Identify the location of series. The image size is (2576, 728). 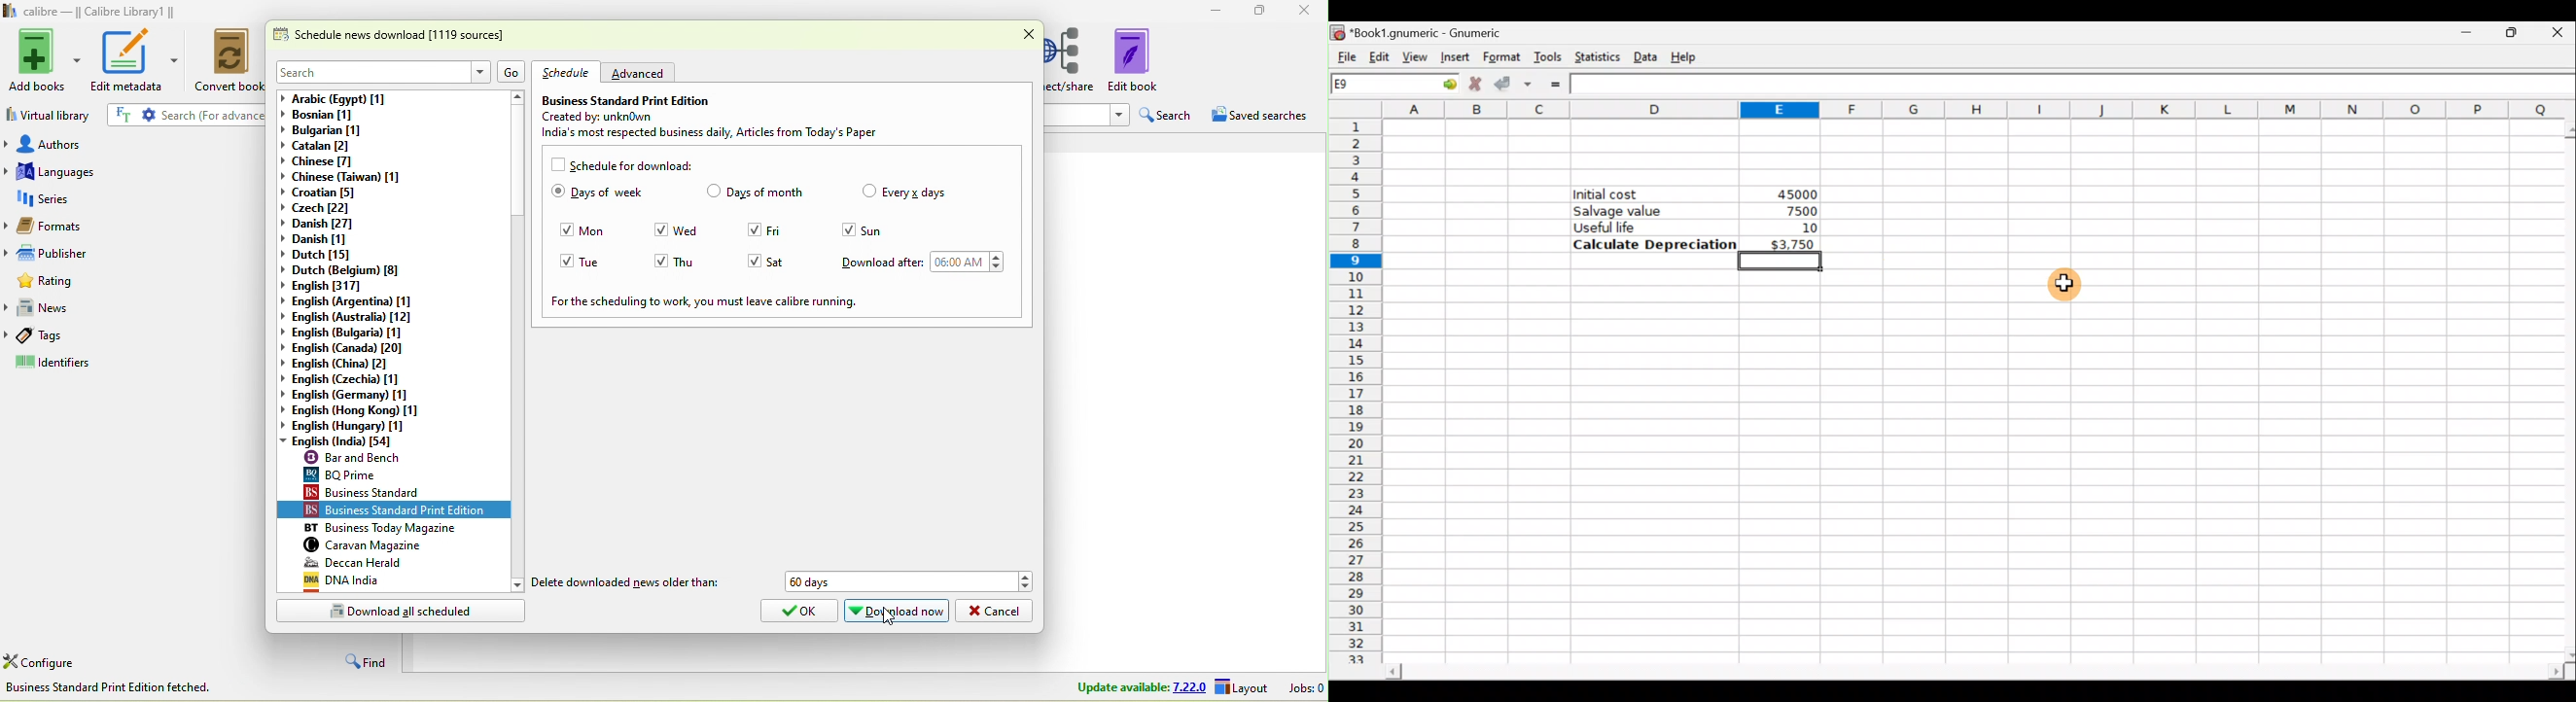
(136, 199).